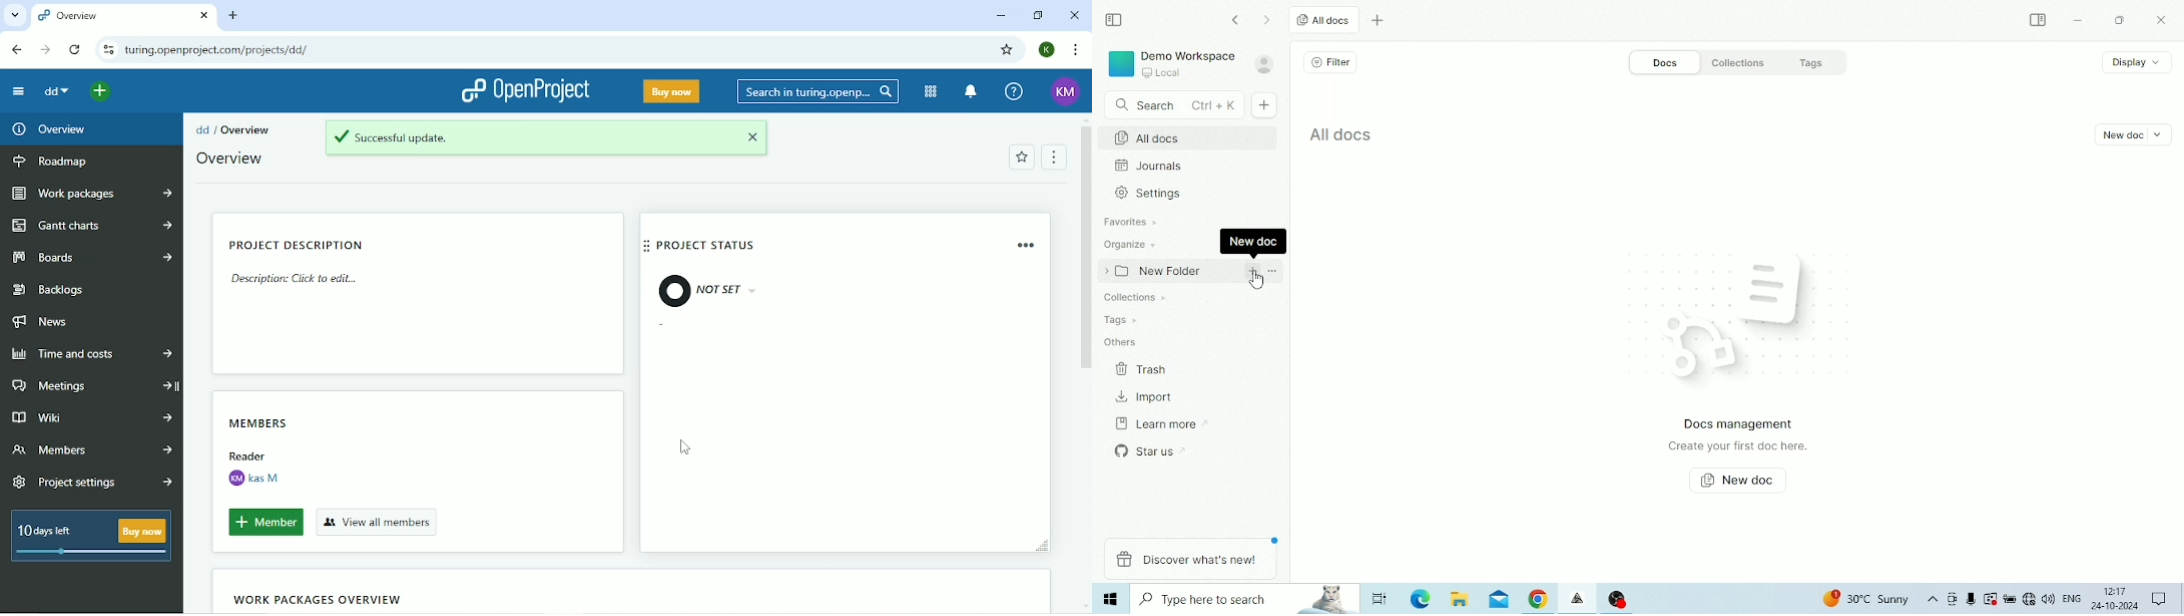 Image resolution: width=2184 pixels, height=616 pixels. What do you see at coordinates (2116, 590) in the screenshot?
I see `Time` at bounding box center [2116, 590].